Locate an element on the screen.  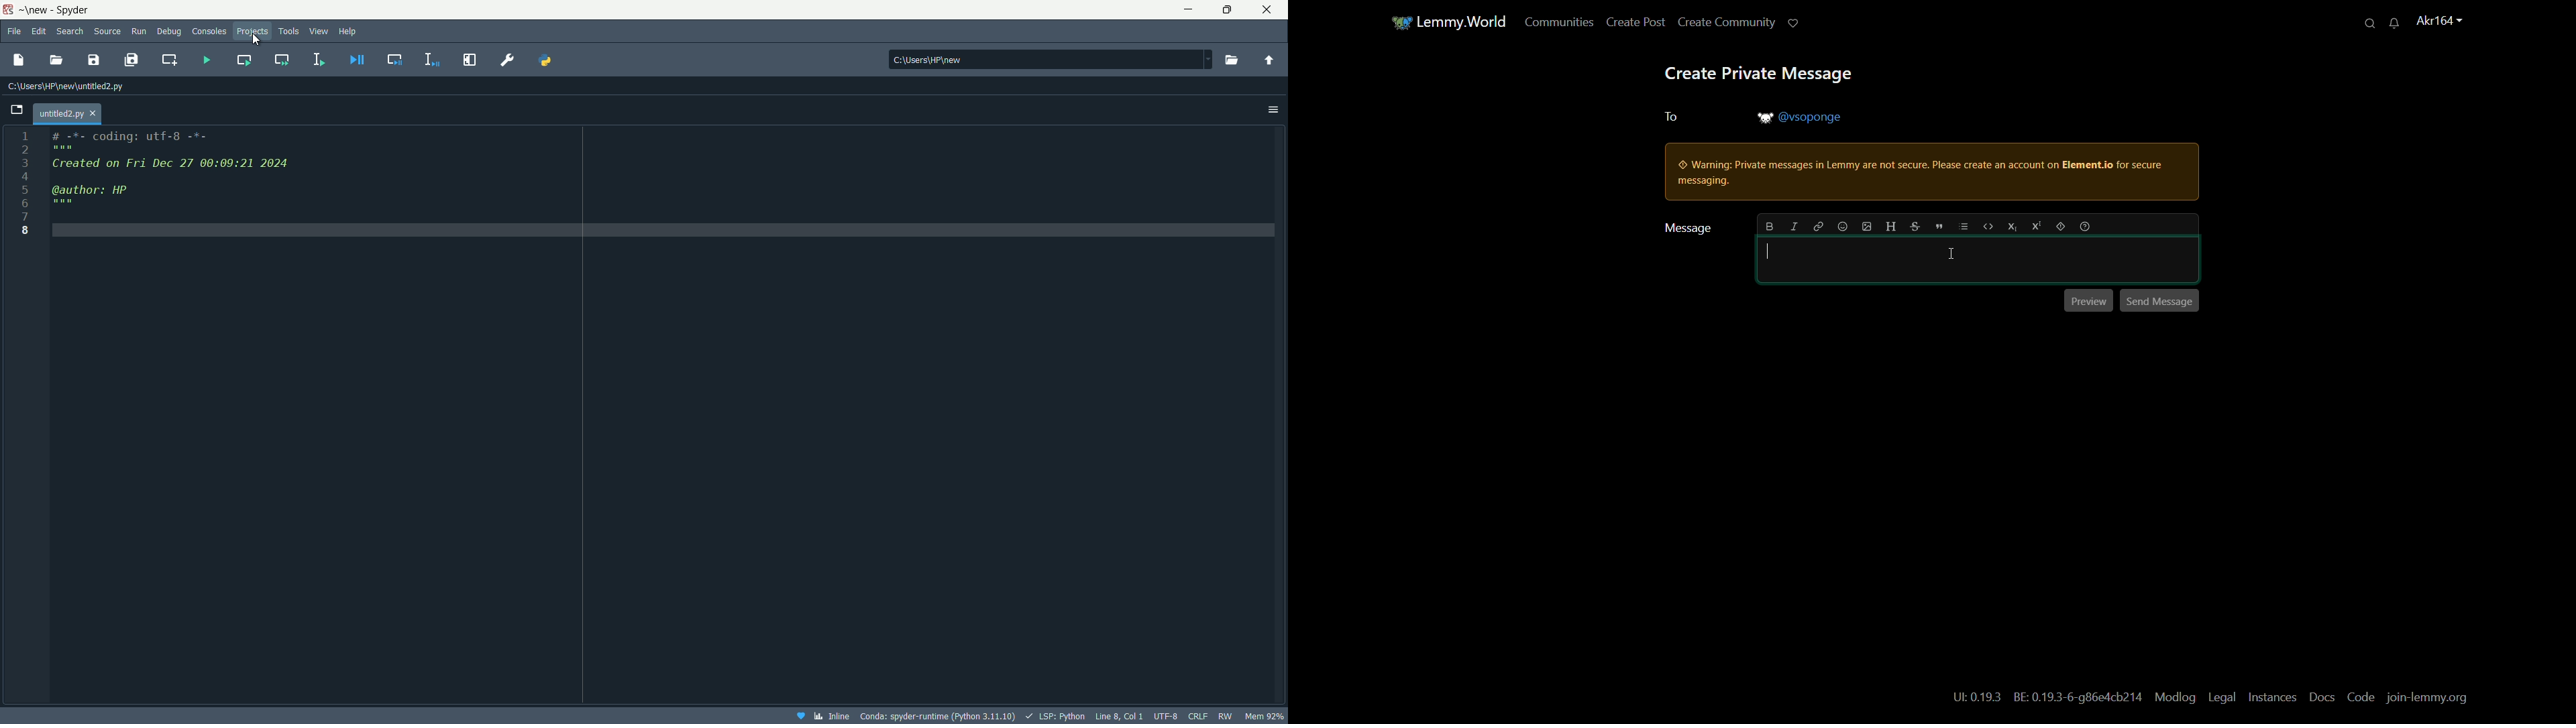
minimize is located at coordinates (1187, 8).